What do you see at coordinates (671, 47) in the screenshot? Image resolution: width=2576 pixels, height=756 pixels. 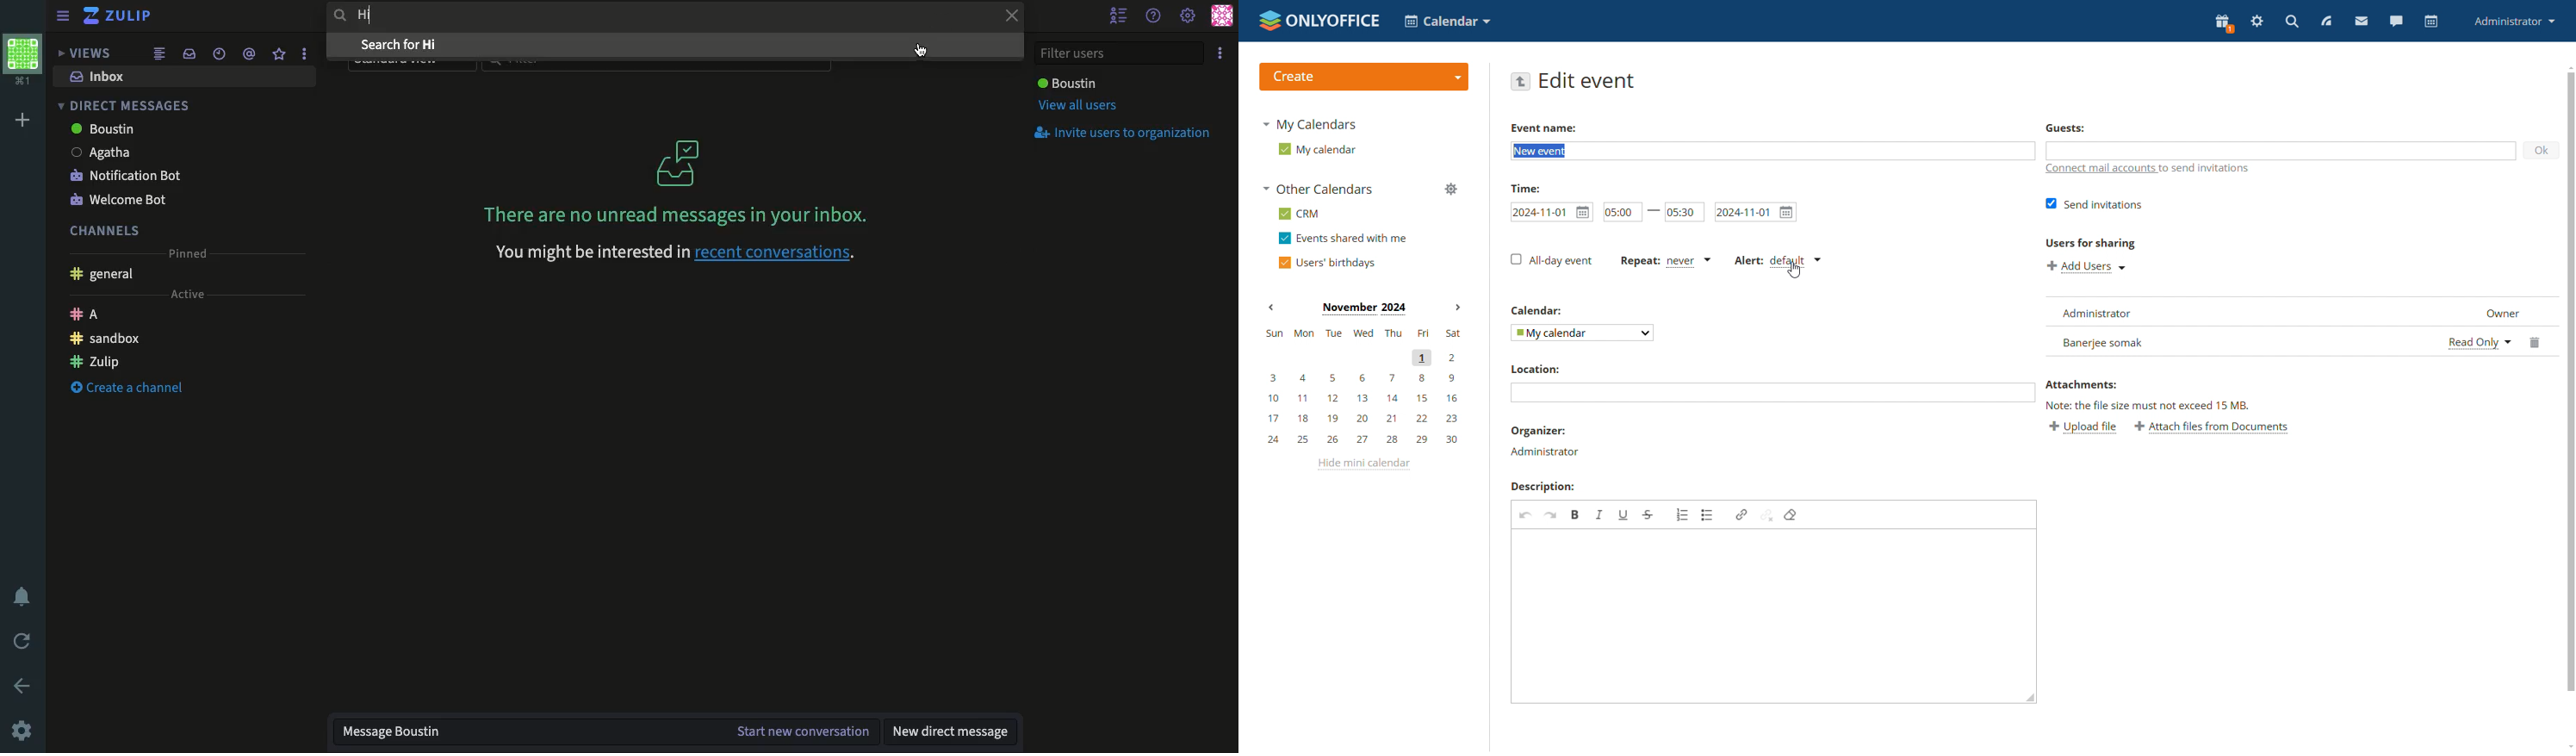 I see `Search for hi` at bounding box center [671, 47].